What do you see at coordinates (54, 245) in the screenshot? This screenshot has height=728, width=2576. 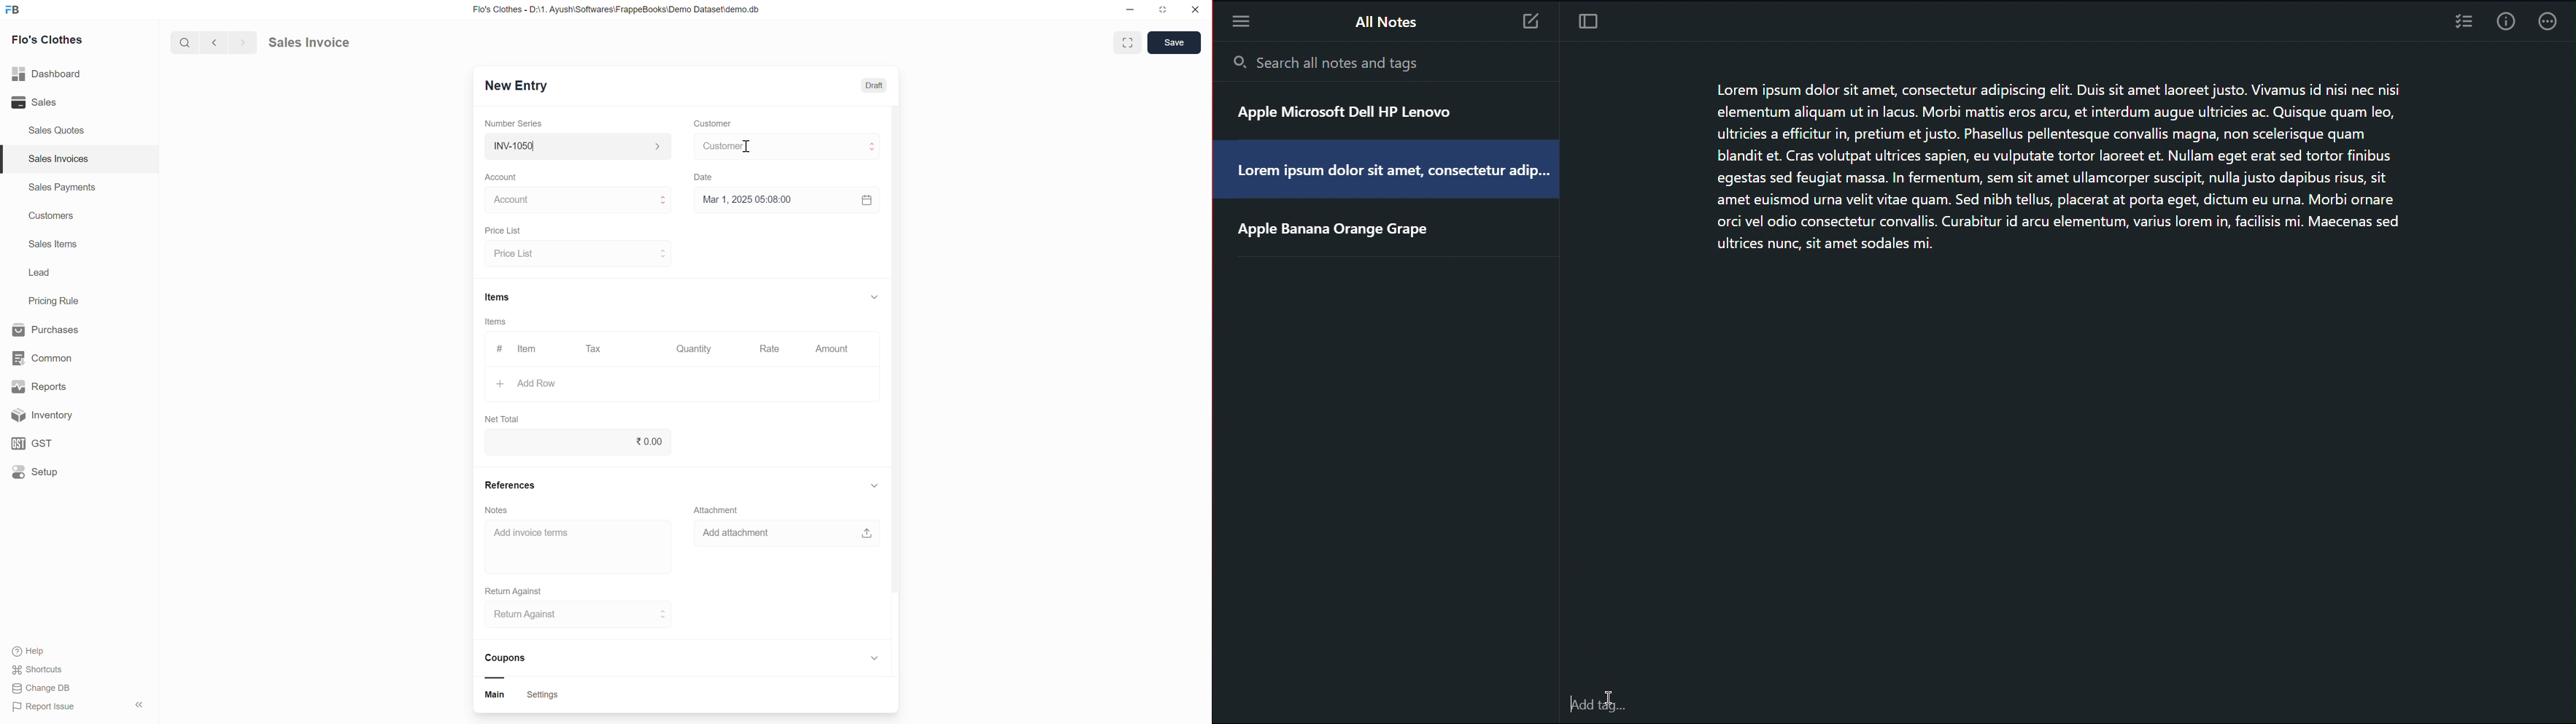 I see `Sales Items` at bounding box center [54, 245].